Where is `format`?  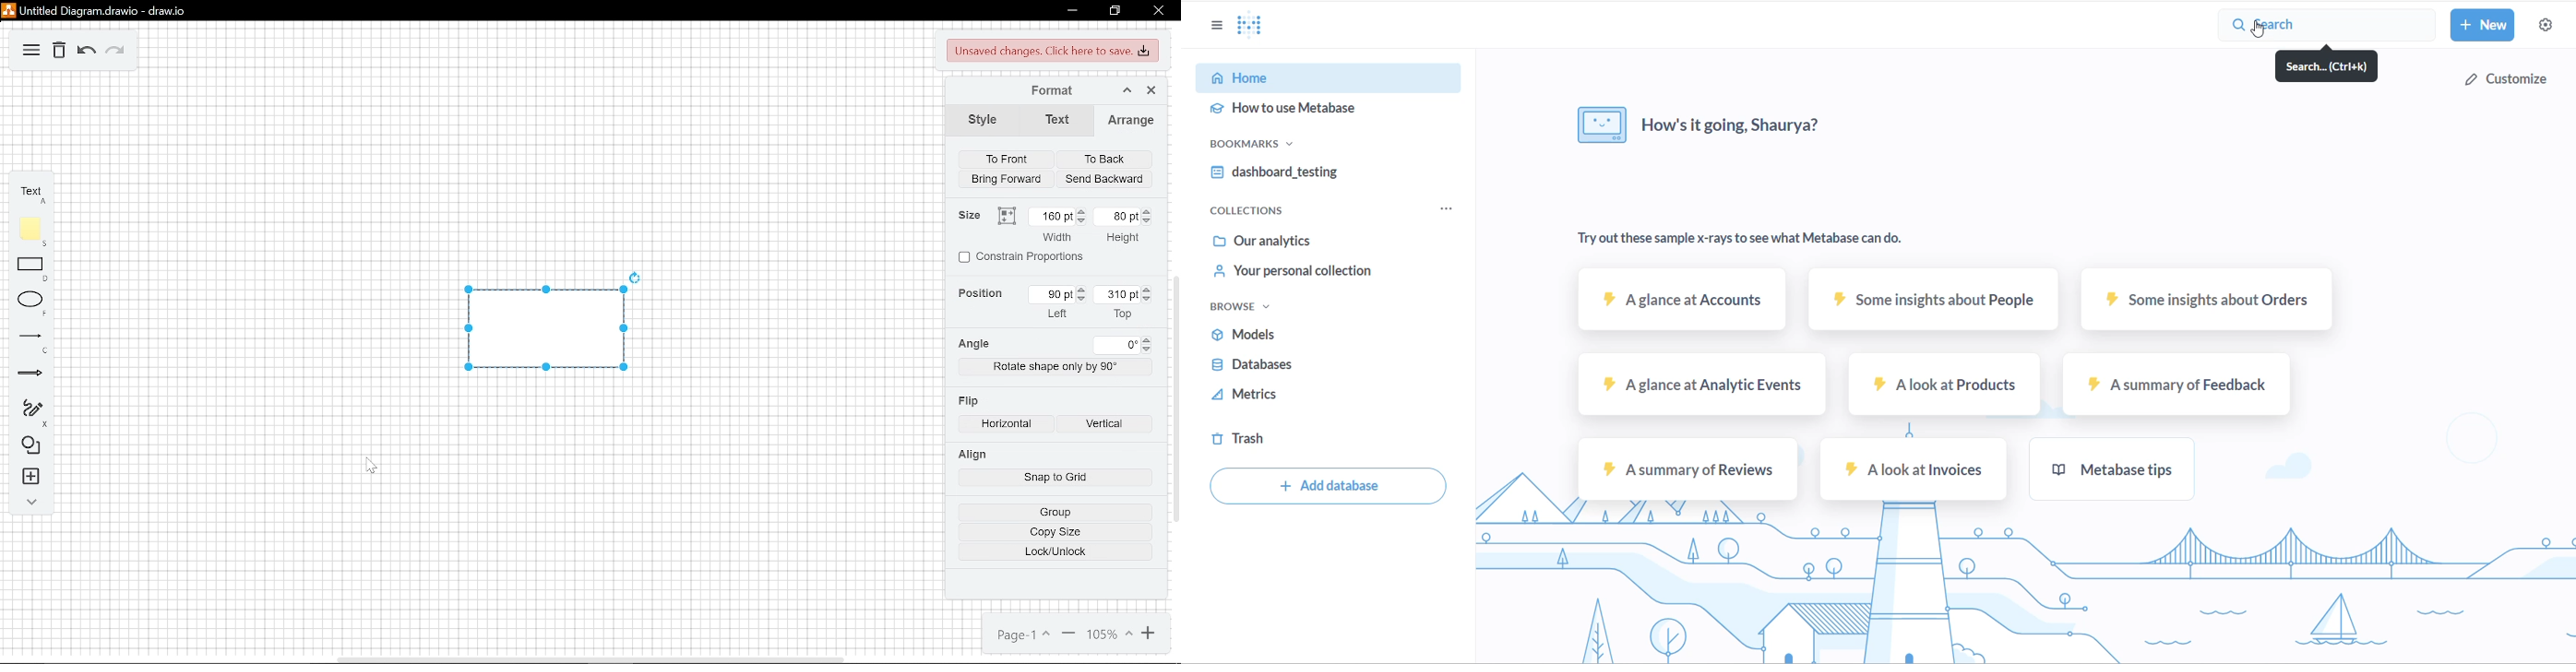 format is located at coordinates (1044, 92).